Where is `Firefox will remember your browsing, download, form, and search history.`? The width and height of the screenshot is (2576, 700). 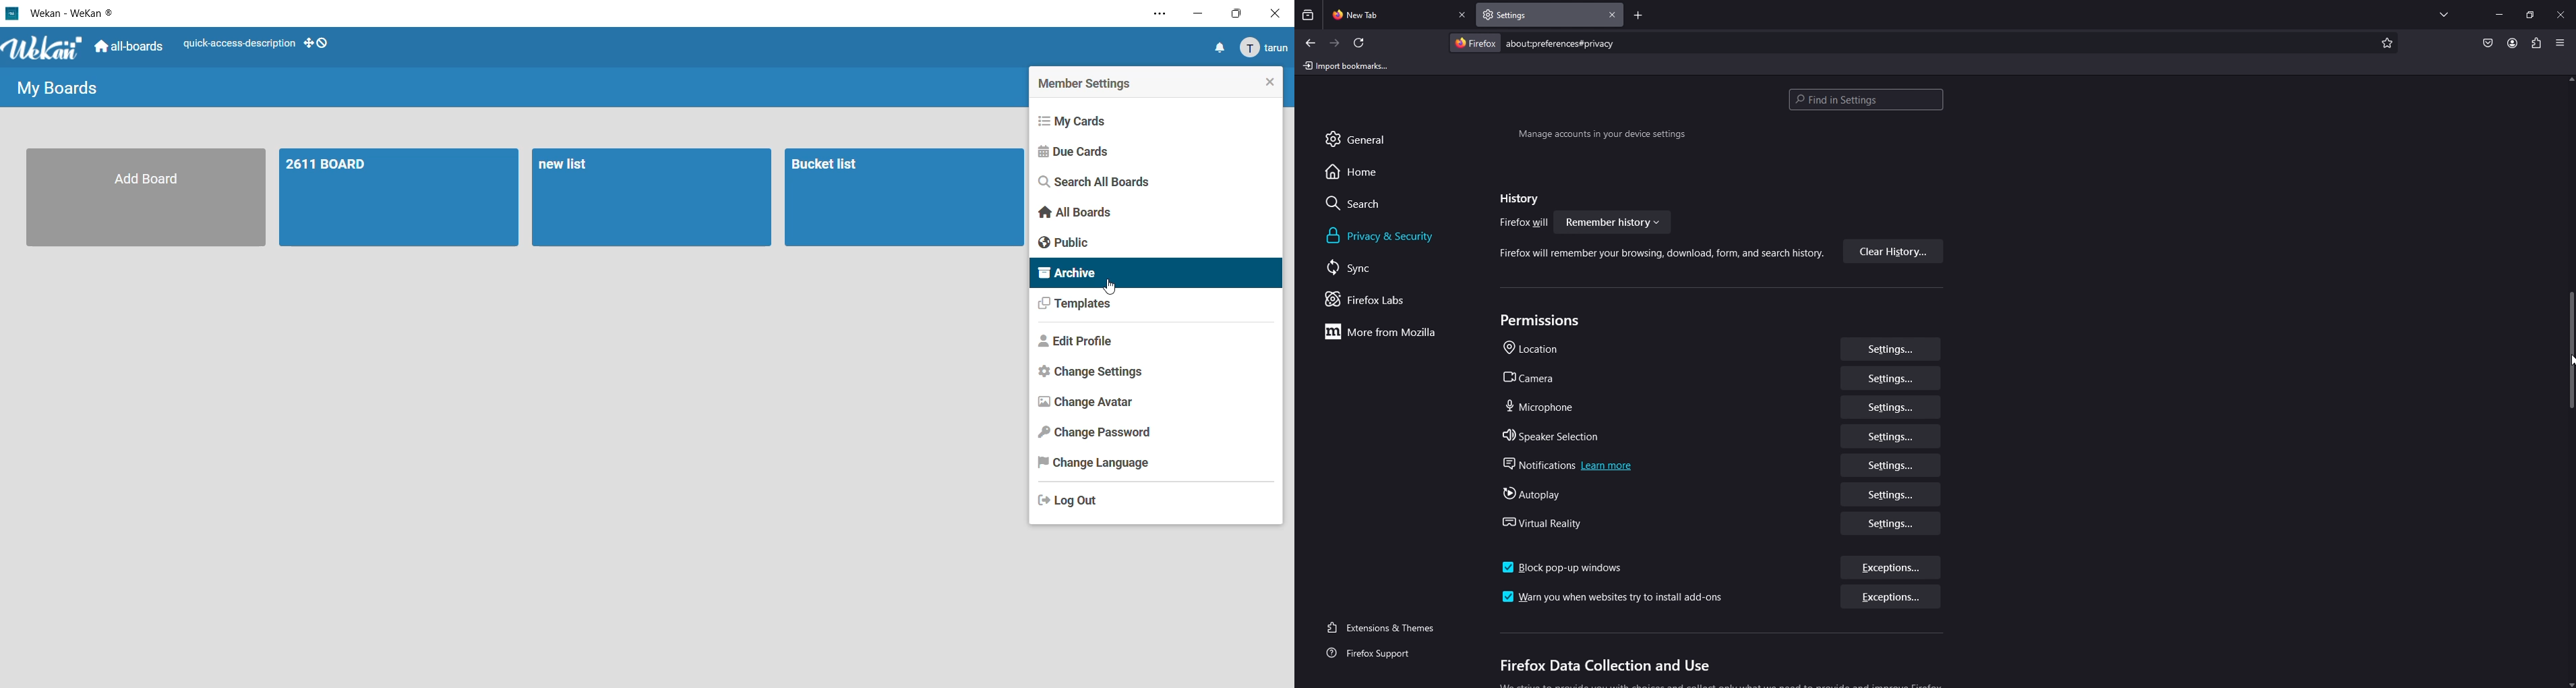 Firefox will remember your browsing, download, form, and search history. is located at coordinates (1655, 256).